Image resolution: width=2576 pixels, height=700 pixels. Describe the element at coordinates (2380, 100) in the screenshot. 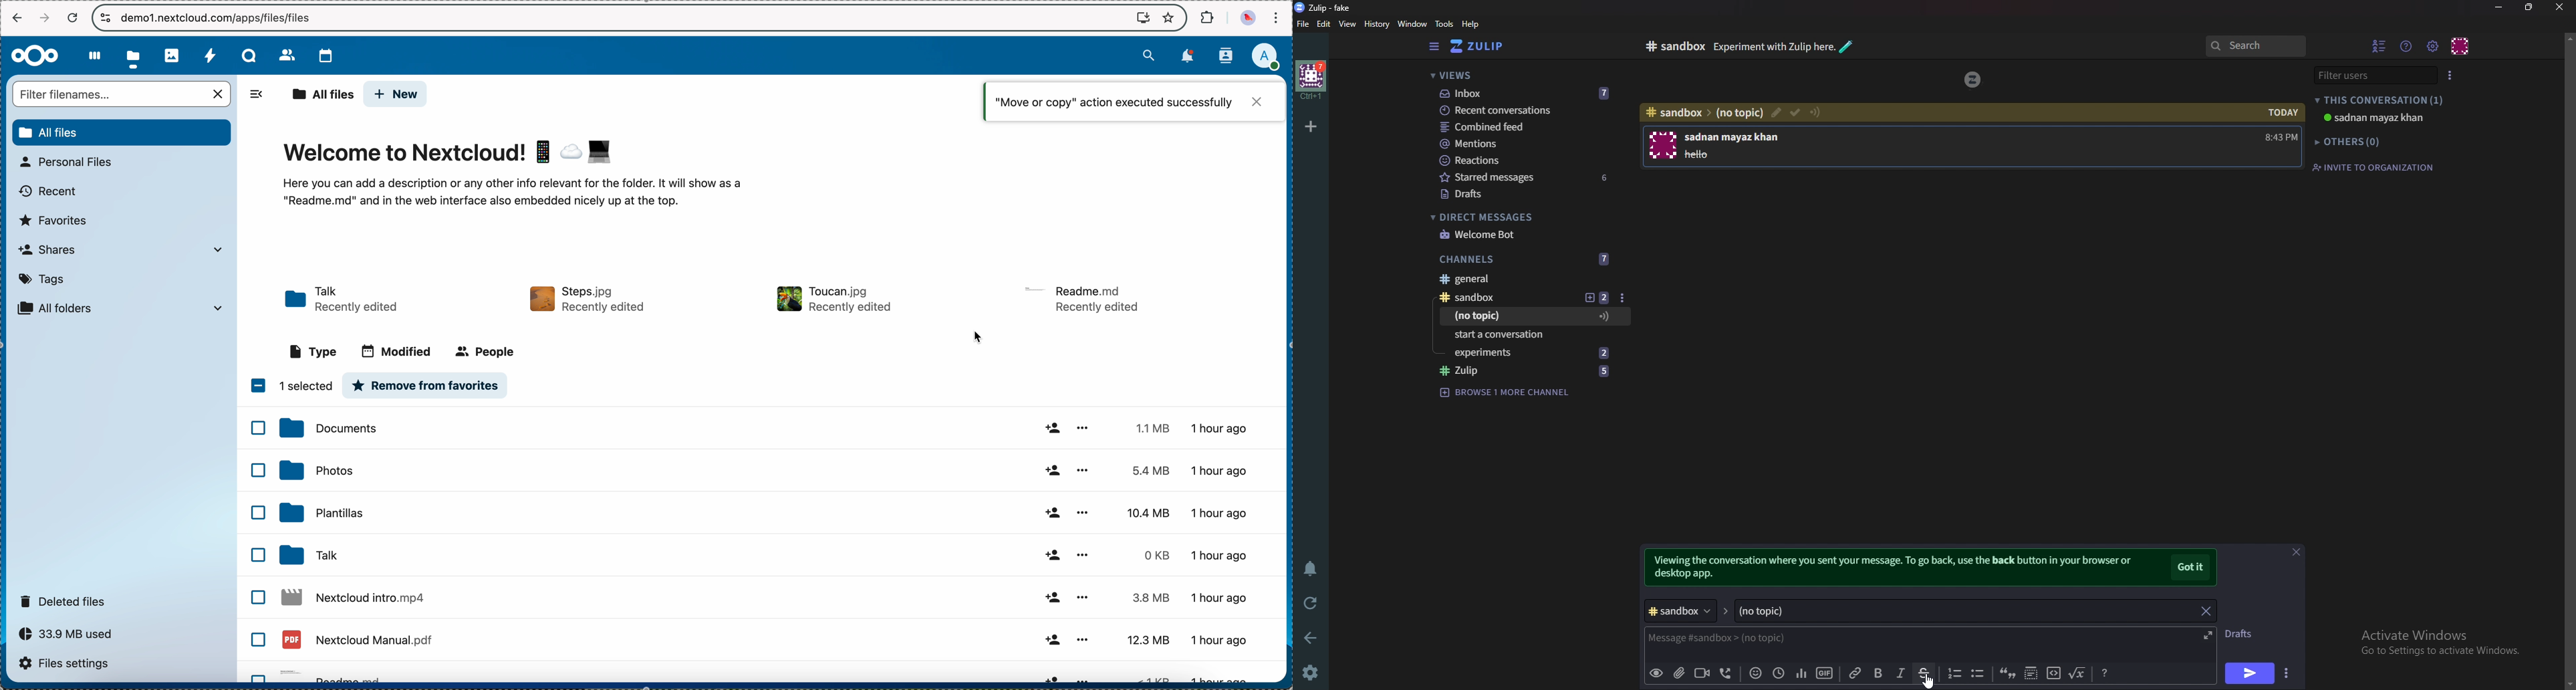

I see `This conversation` at that location.